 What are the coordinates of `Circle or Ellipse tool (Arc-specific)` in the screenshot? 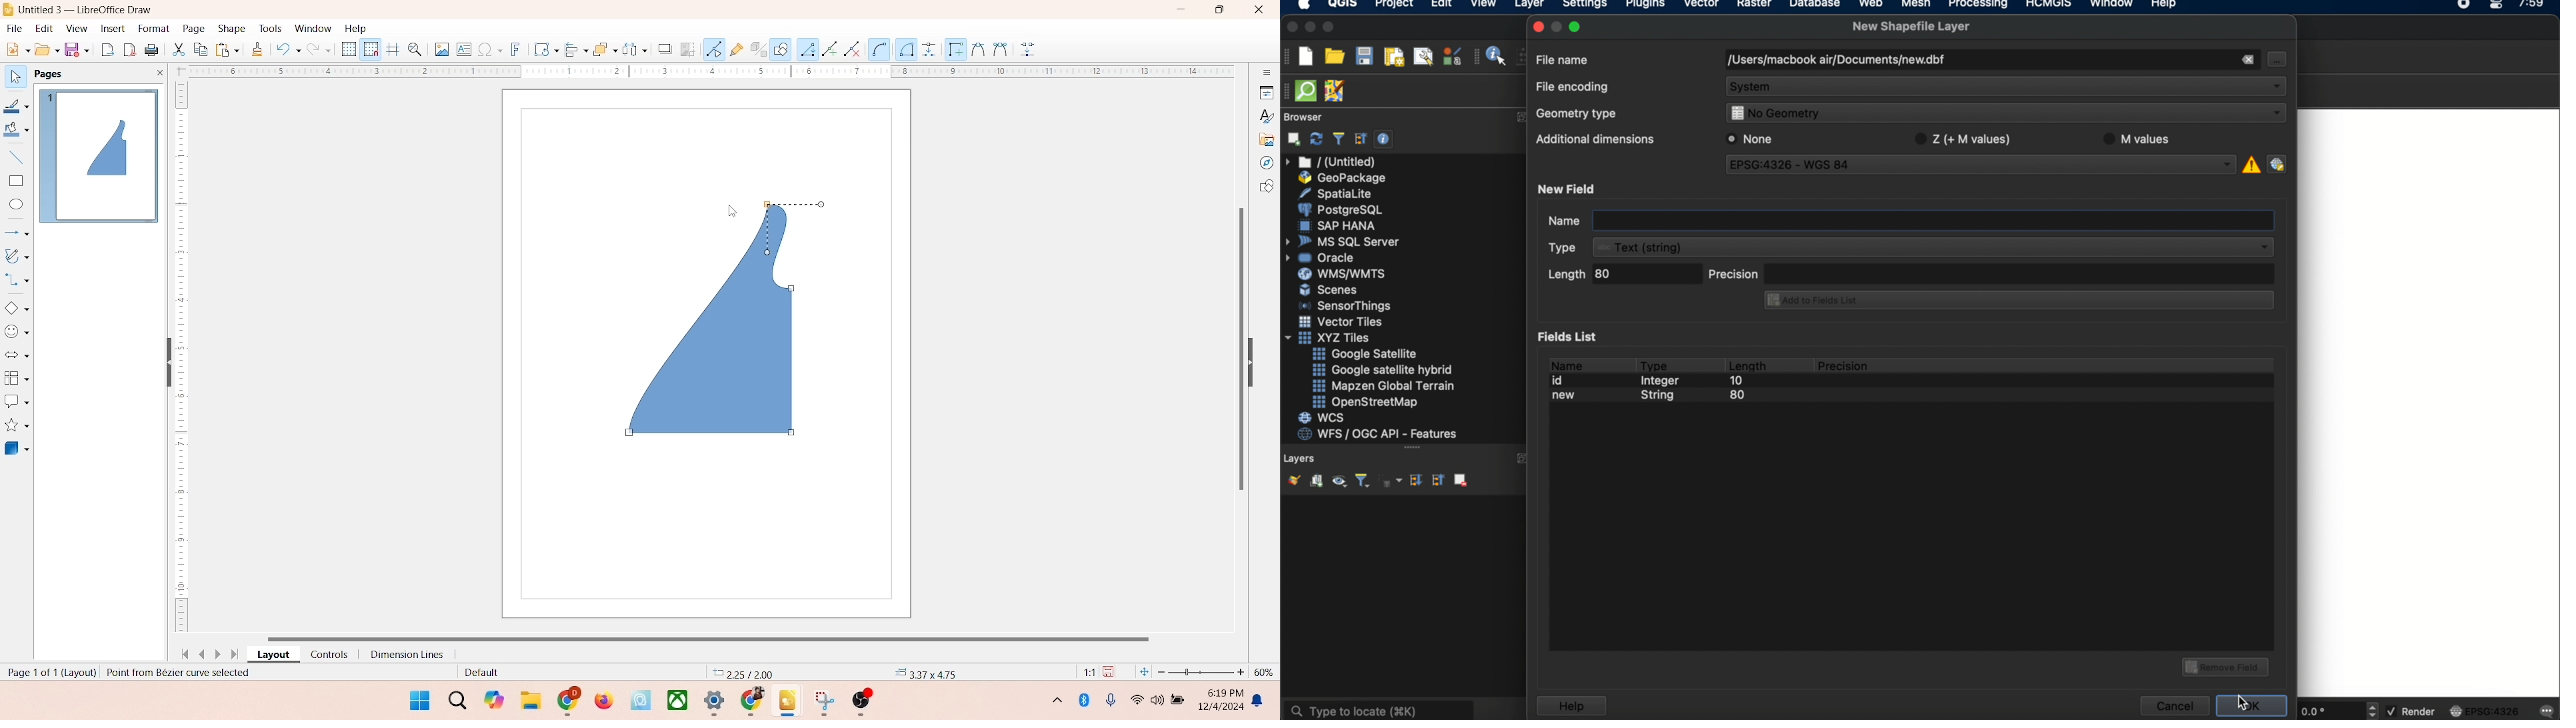 It's located at (880, 50).